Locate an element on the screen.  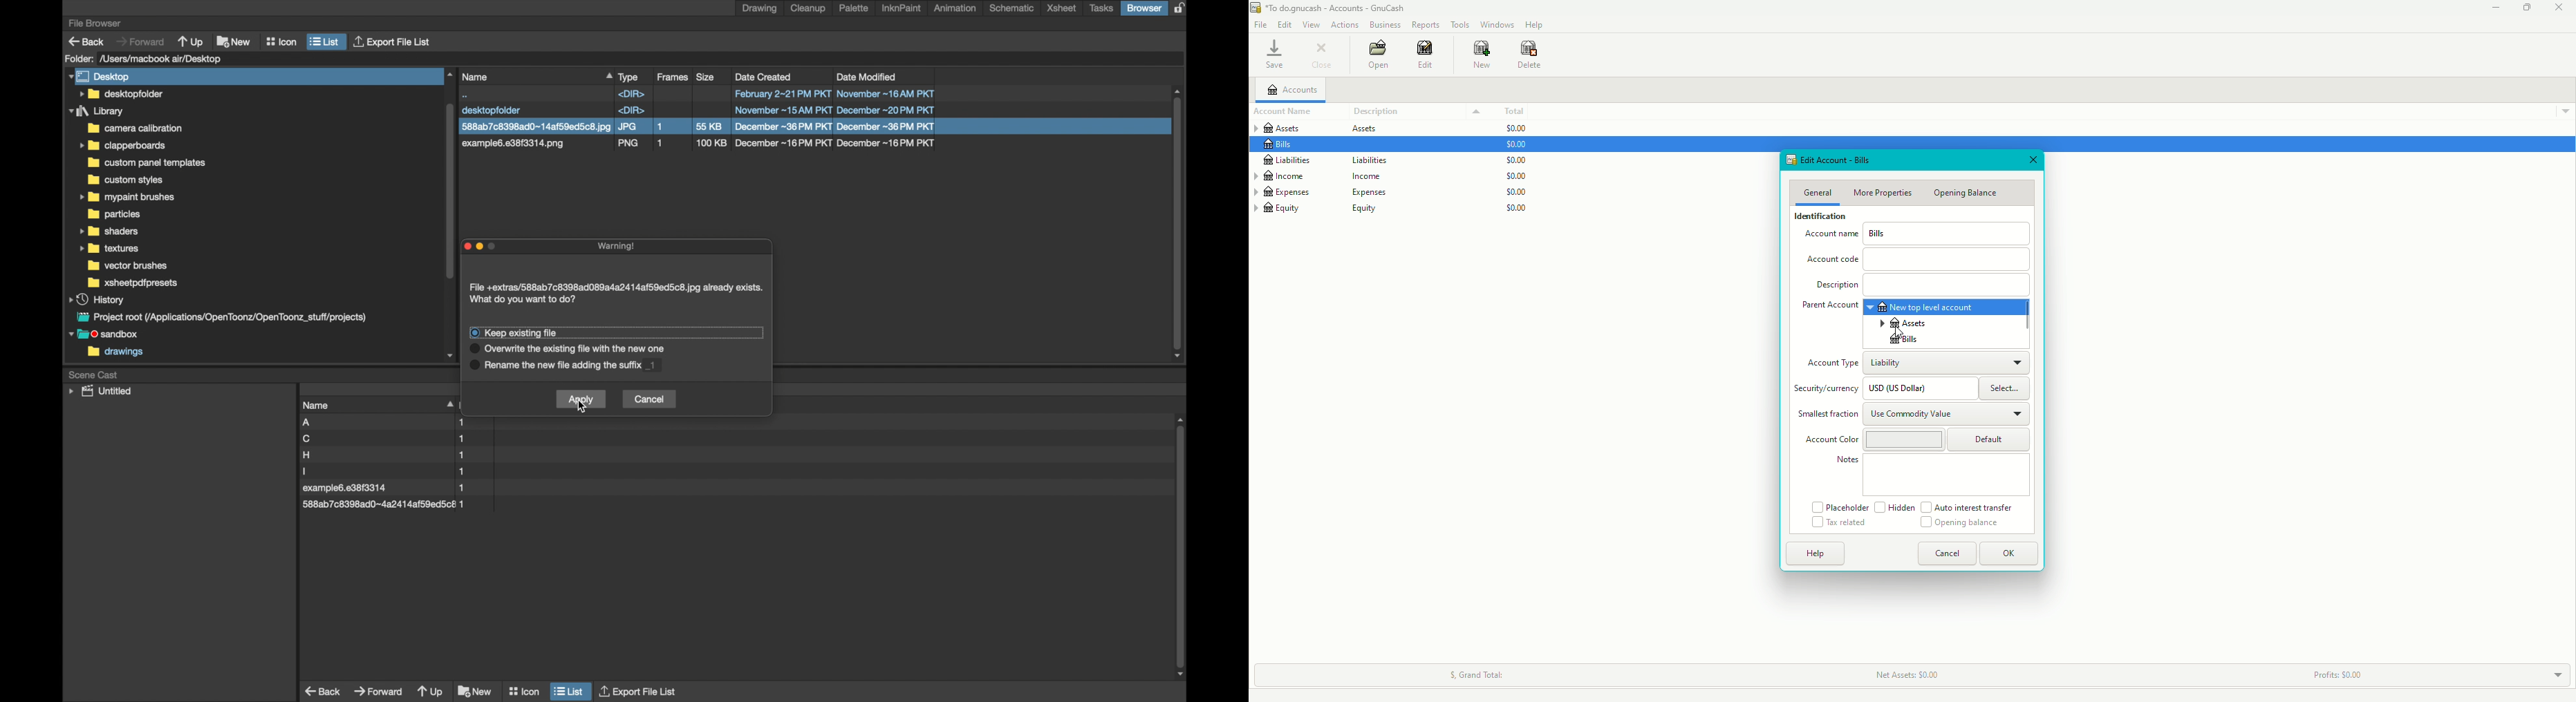
Description is located at coordinates (1922, 283).